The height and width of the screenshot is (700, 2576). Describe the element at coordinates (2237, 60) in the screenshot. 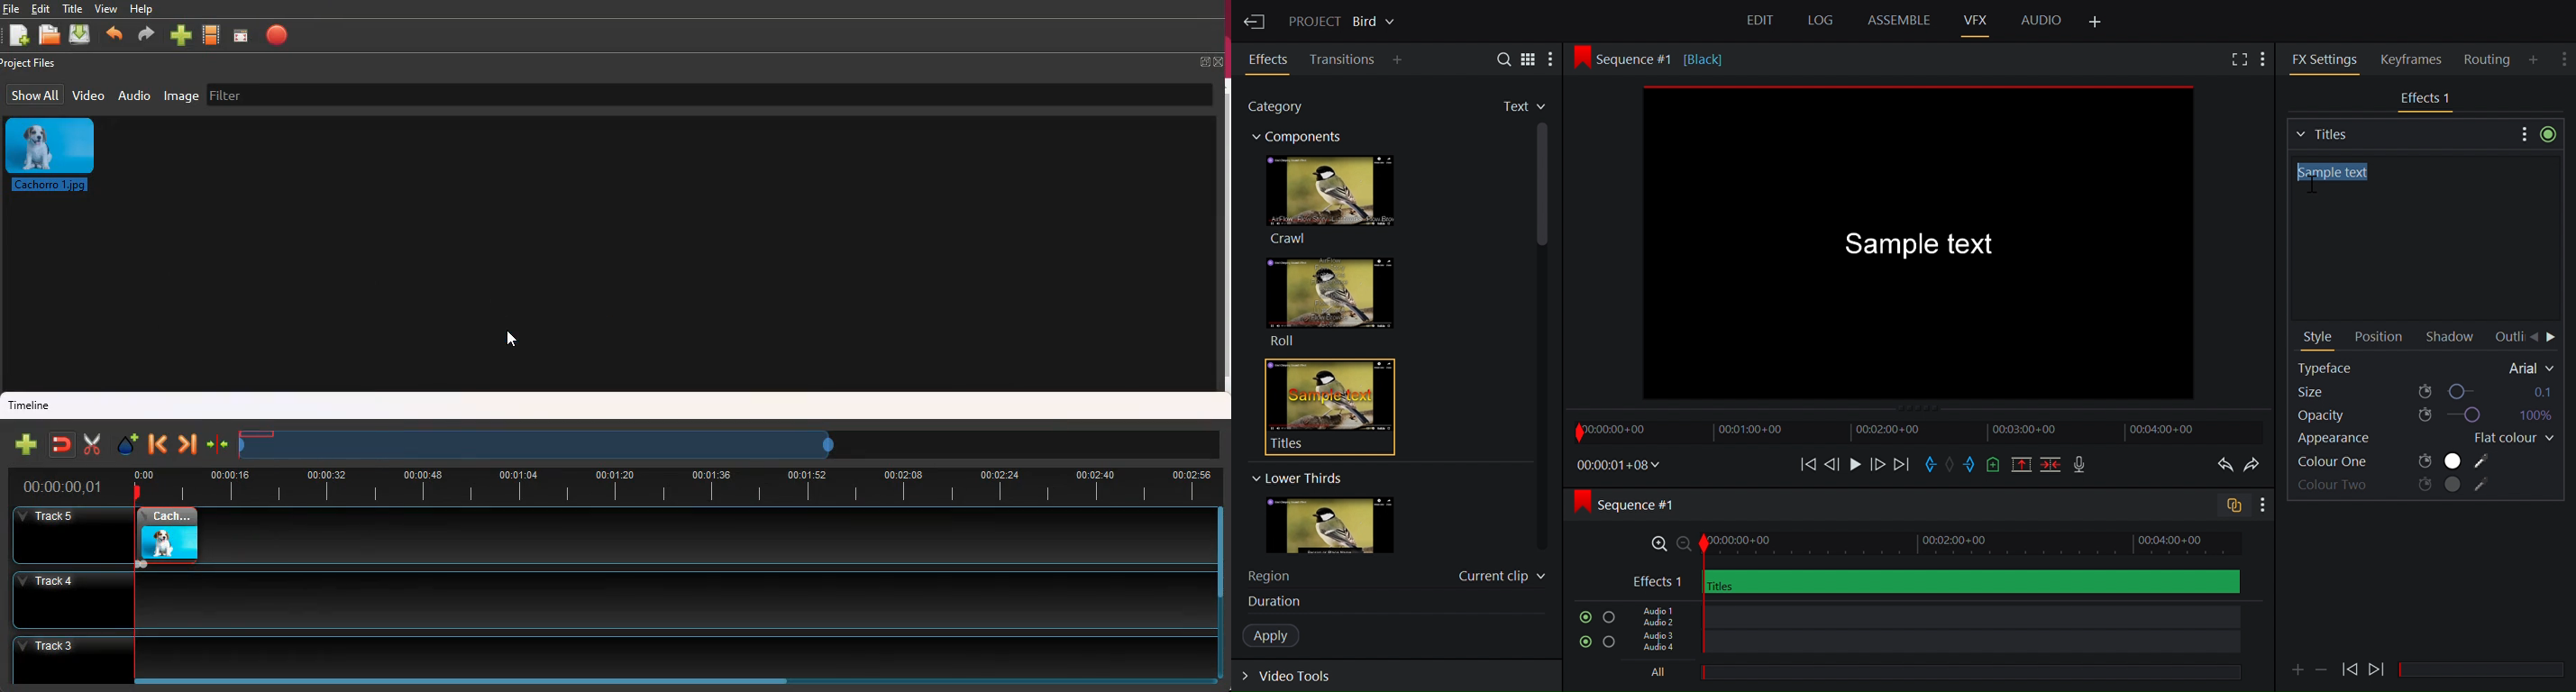

I see `Full screen` at that location.